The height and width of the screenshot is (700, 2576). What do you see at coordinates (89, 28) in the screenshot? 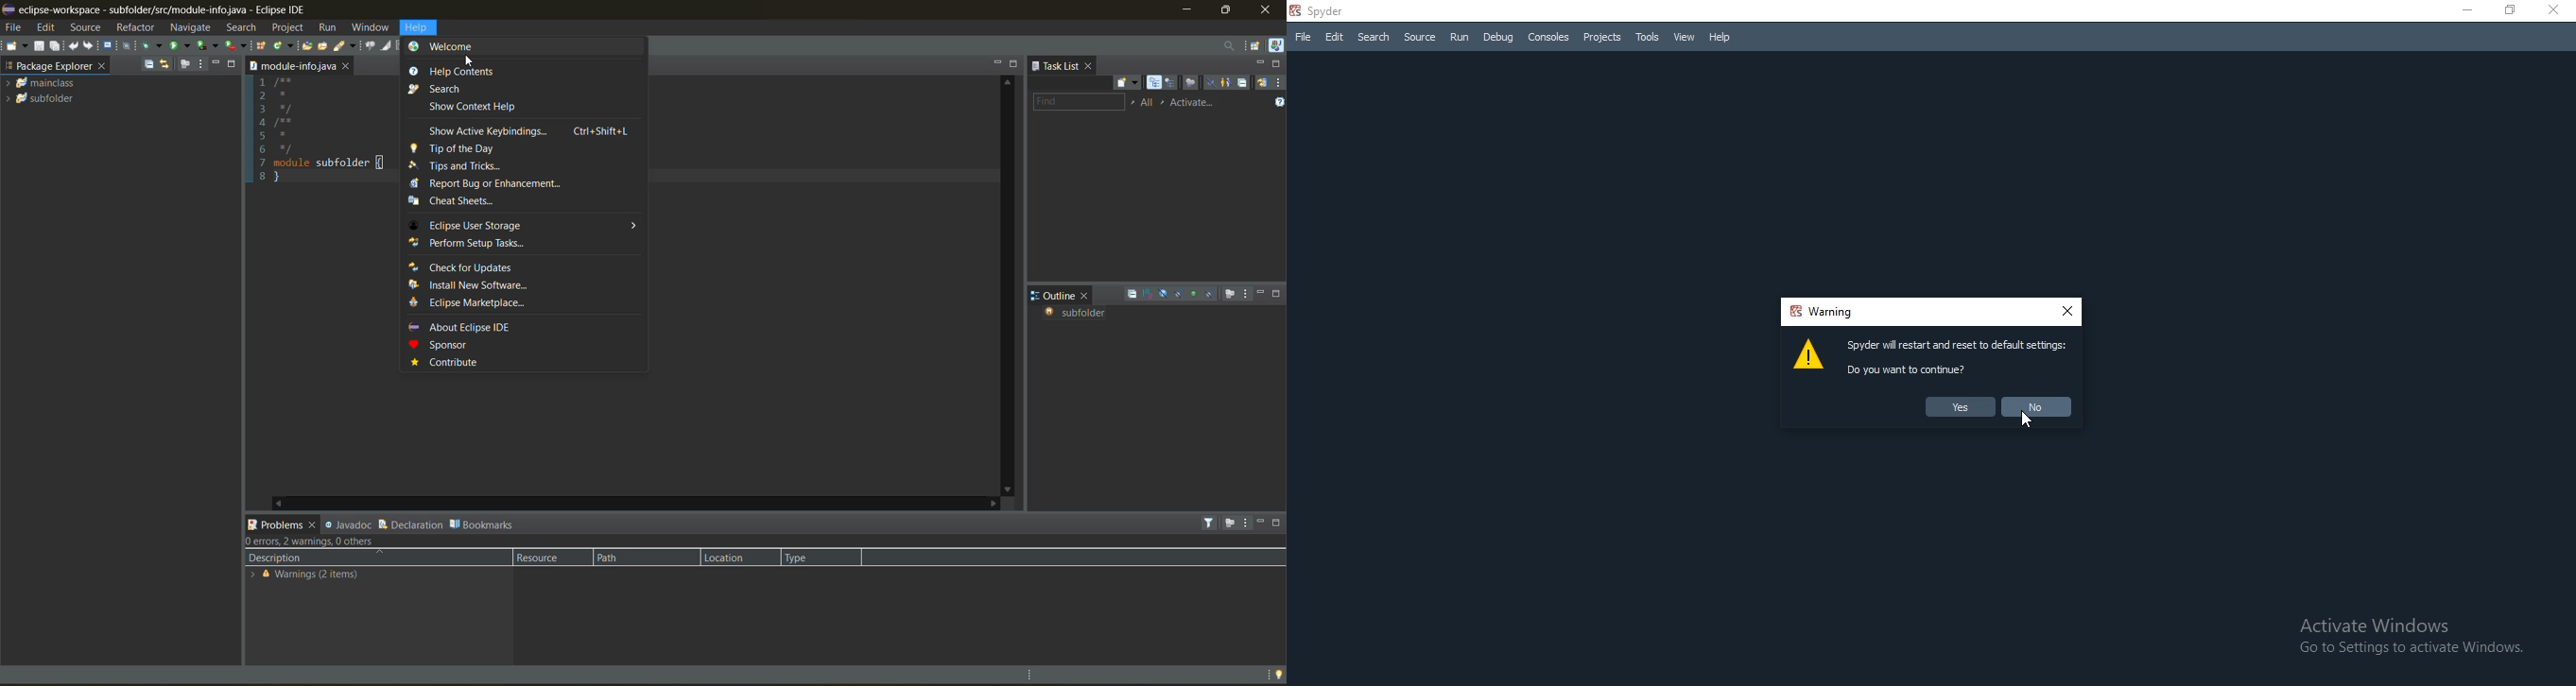
I see `source` at bounding box center [89, 28].